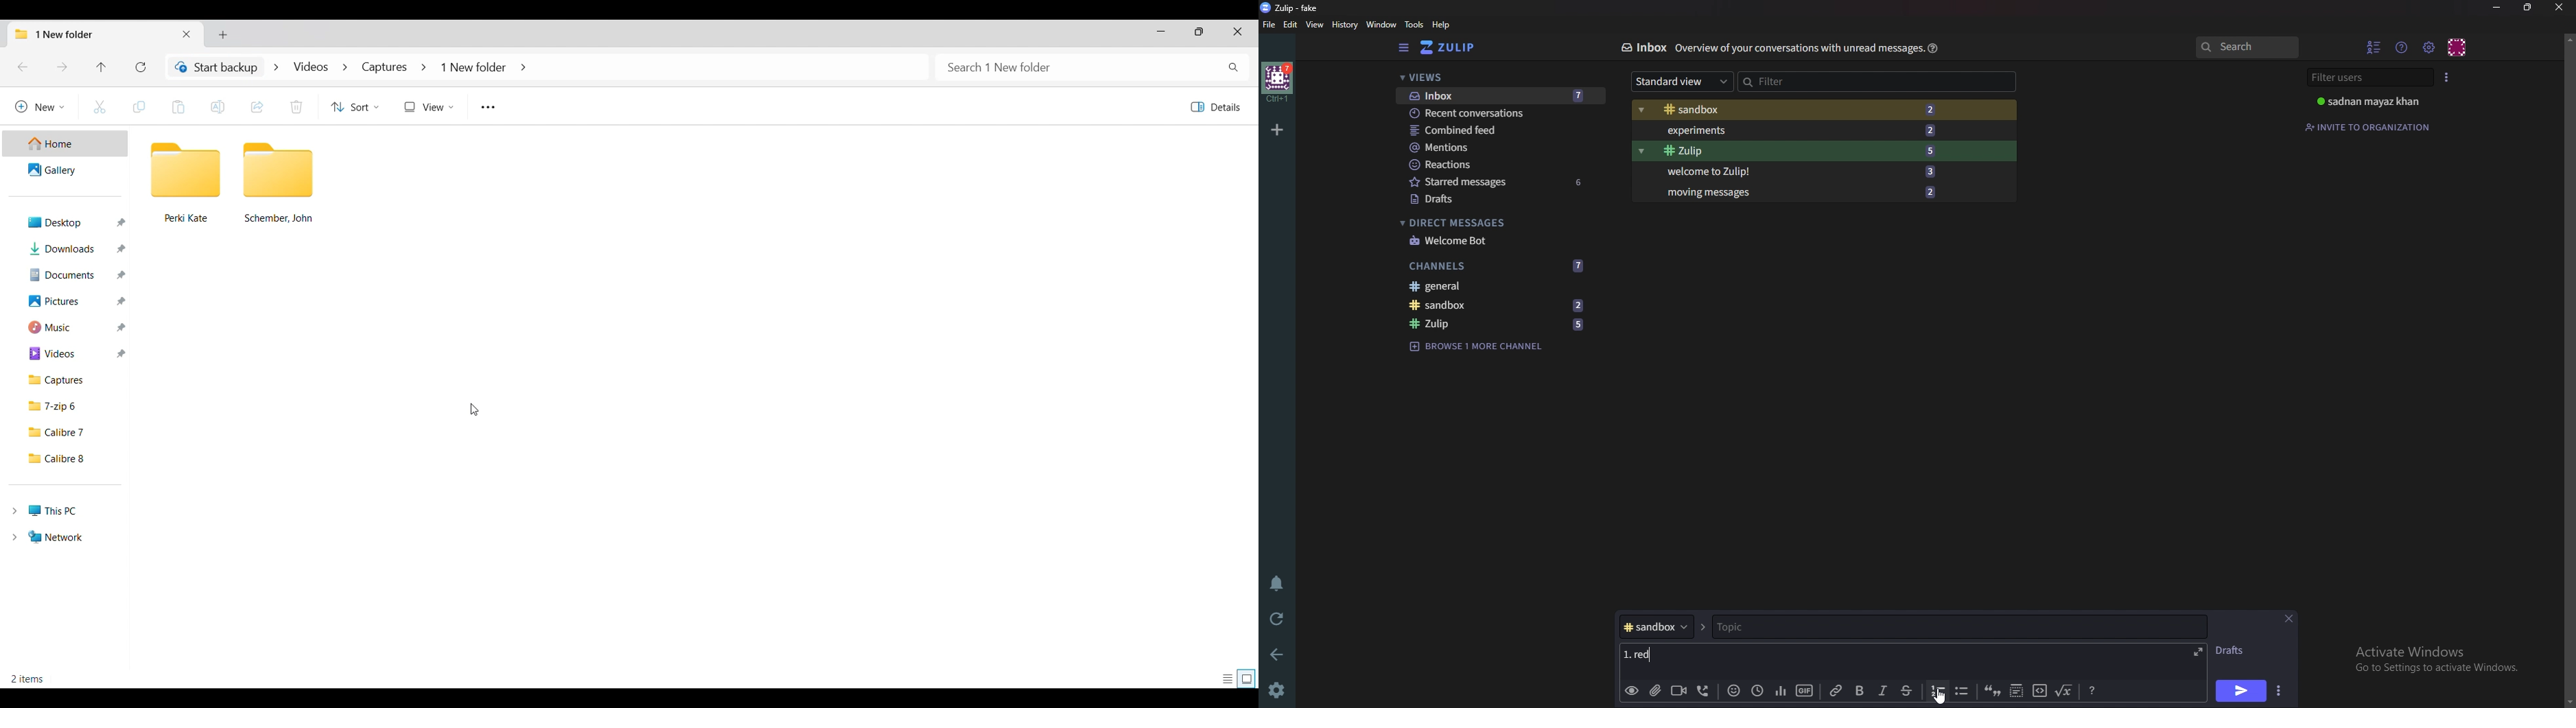  Describe the element at coordinates (2430, 47) in the screenshot. I see `main menu` at that location.